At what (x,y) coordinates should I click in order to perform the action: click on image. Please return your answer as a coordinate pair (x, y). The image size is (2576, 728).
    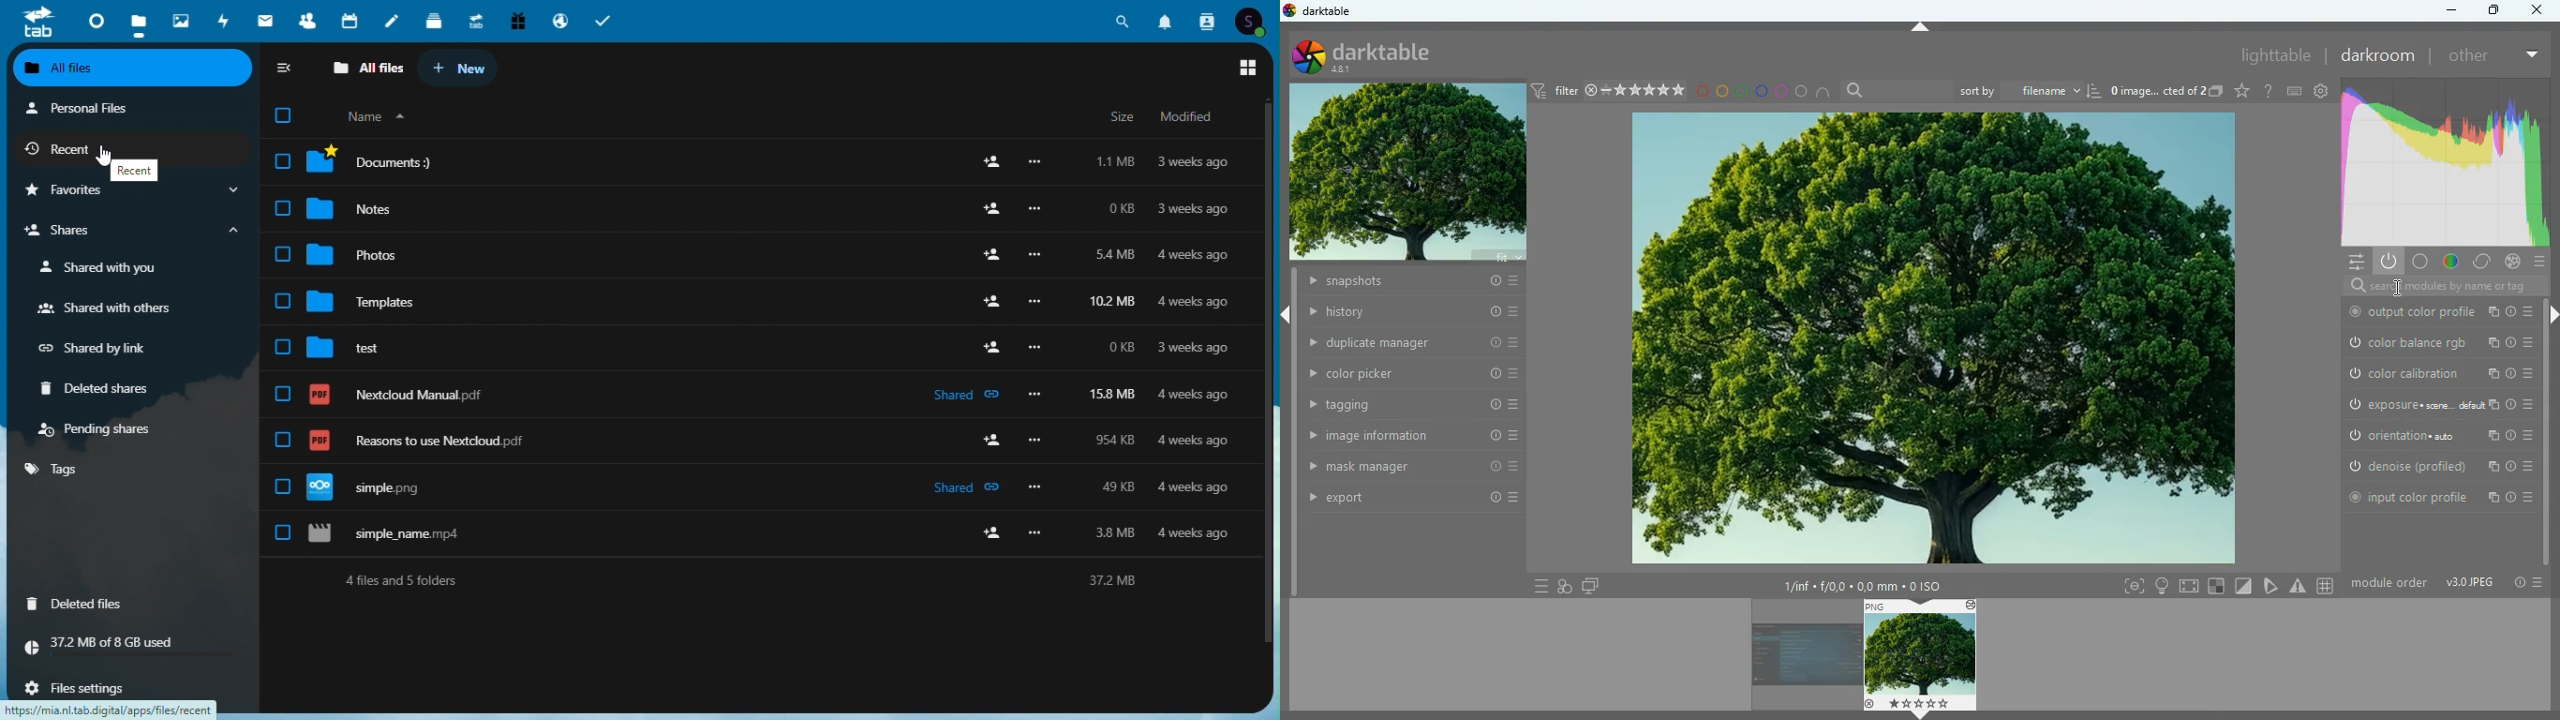
    Looking at the image, I should click on (1406, 171).